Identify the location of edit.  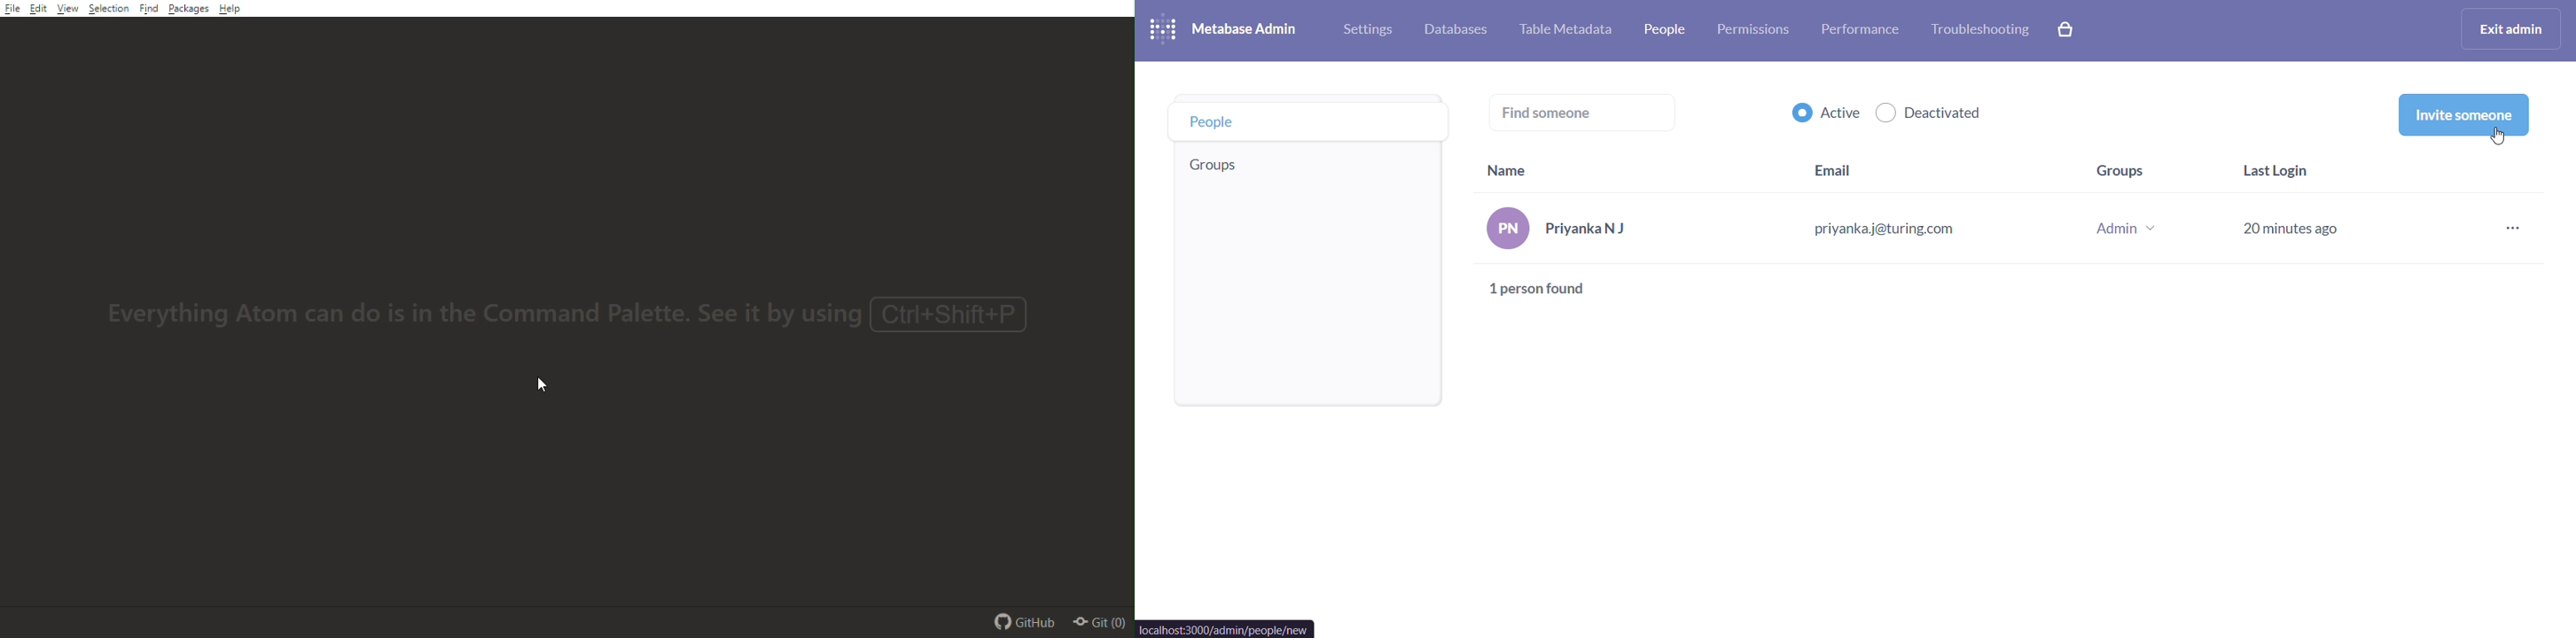
(38, 10).